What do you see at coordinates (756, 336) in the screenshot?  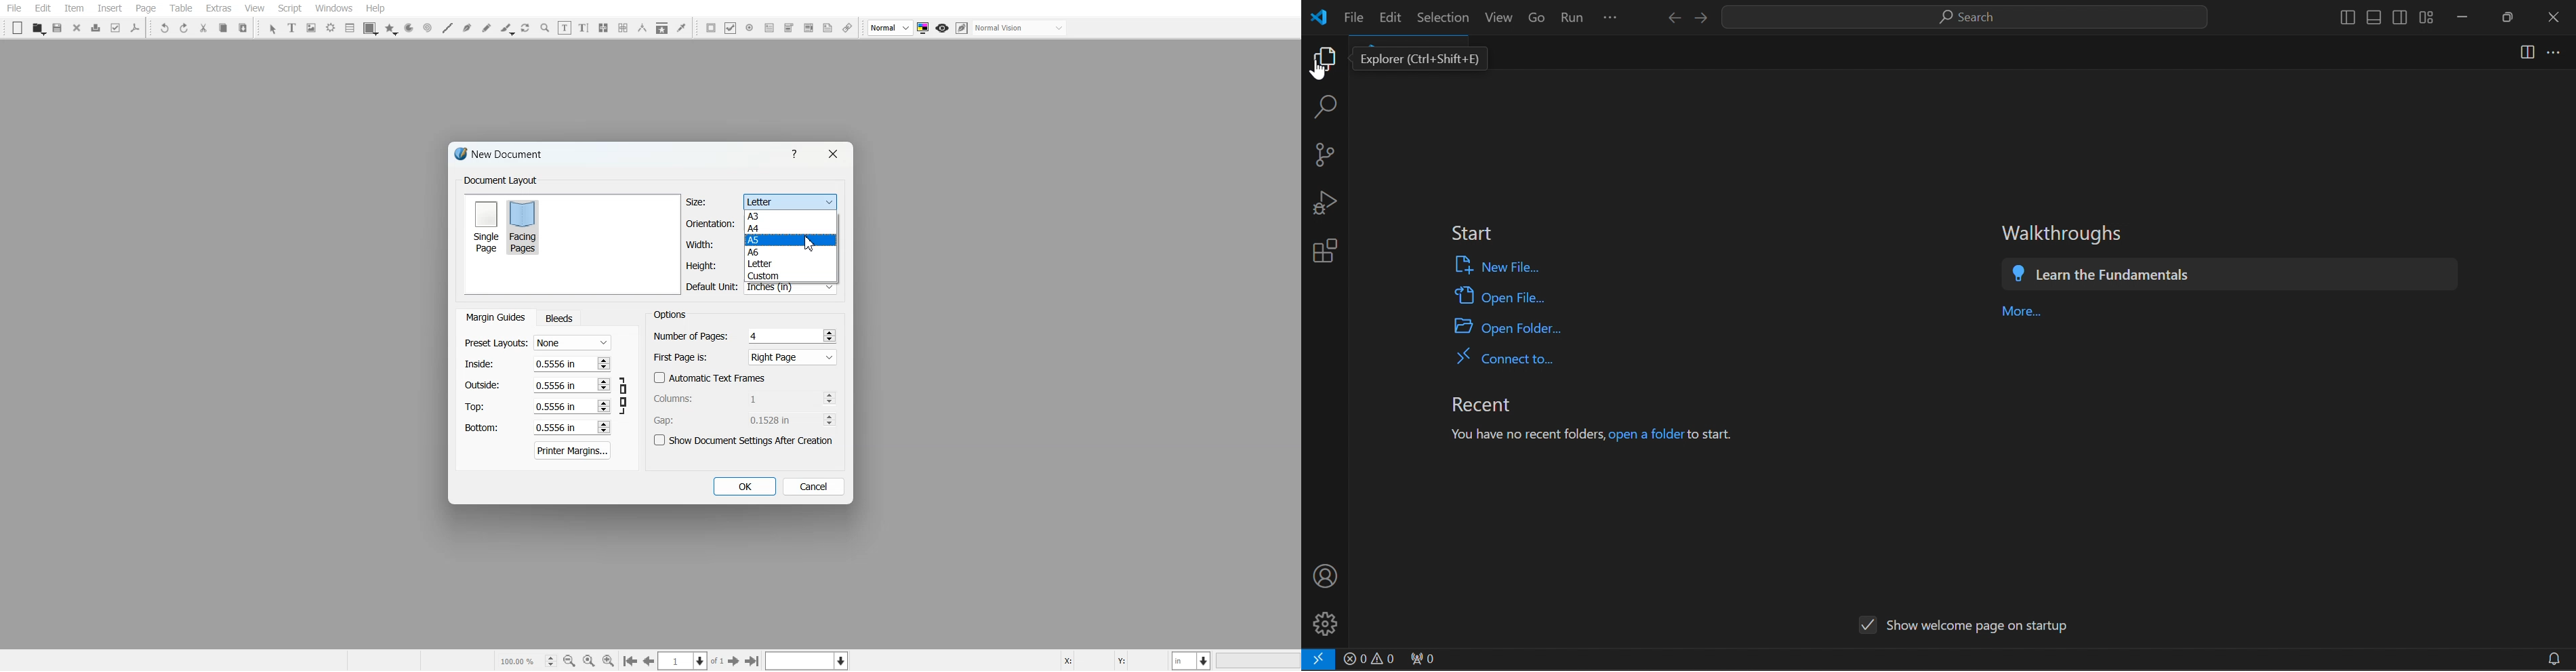 I see `4` at bounding box center [756, 336].